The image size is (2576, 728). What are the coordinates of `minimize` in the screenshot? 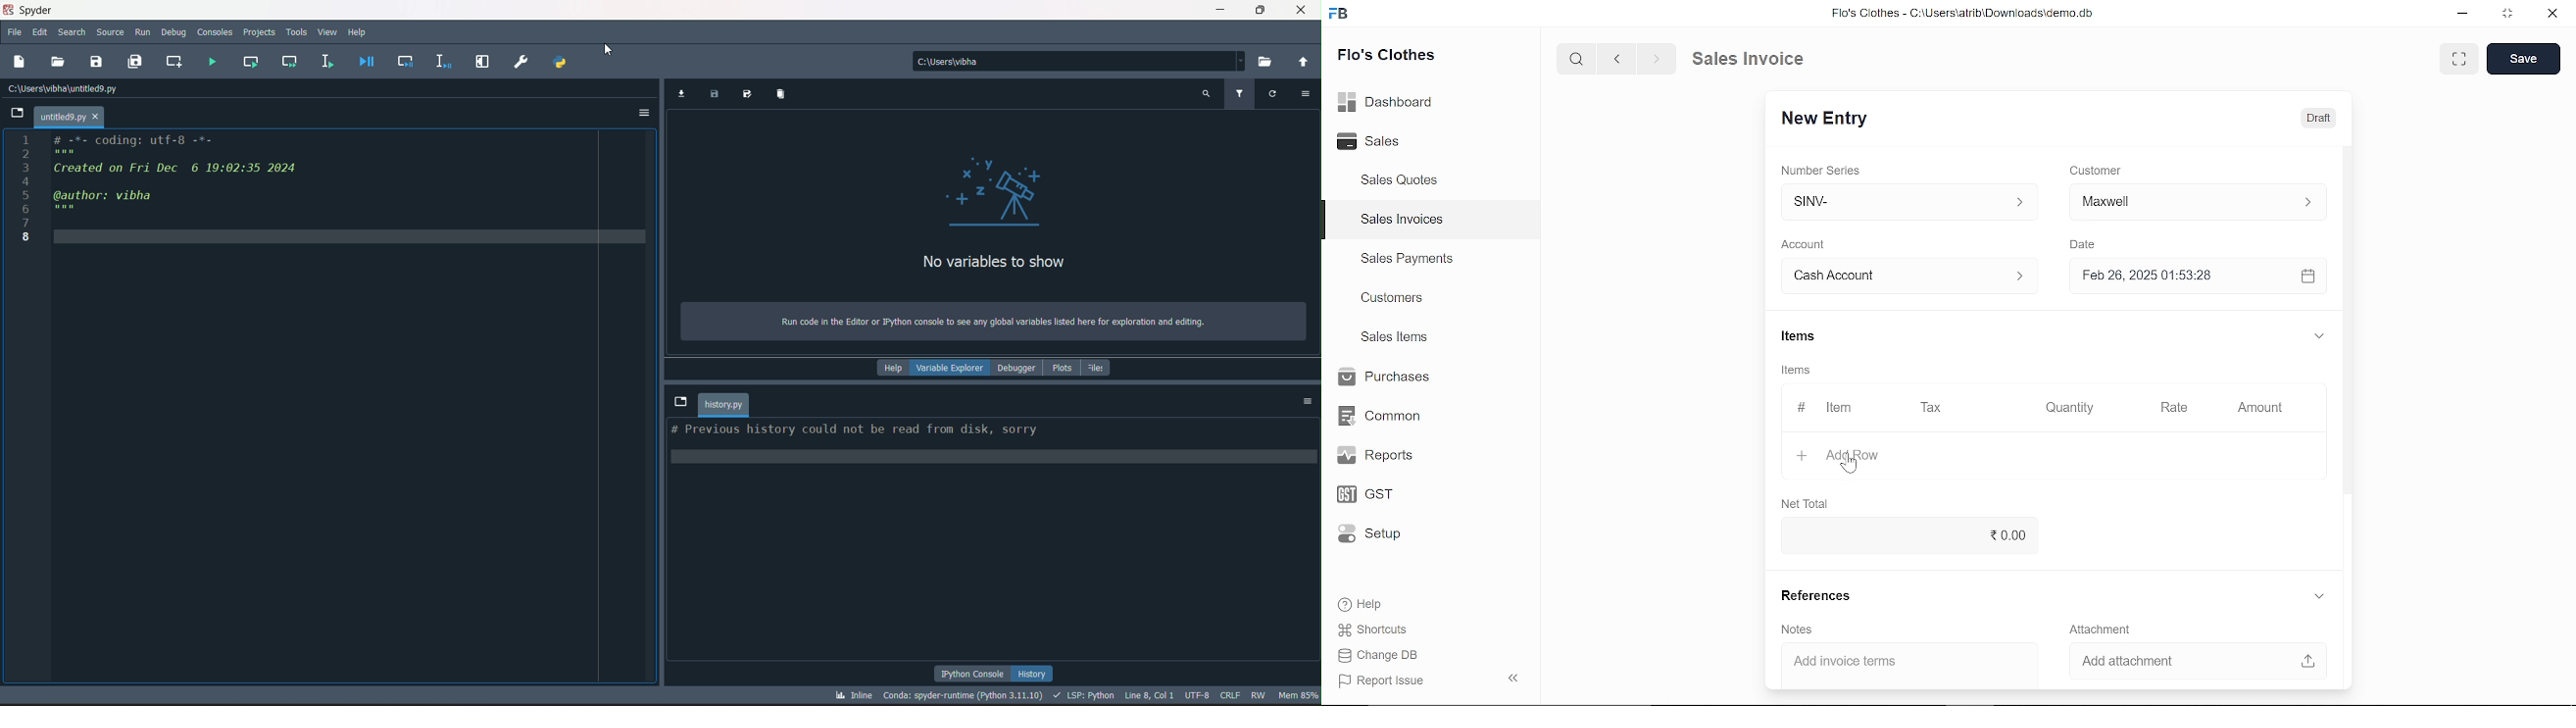 It's located at (2464, 16).